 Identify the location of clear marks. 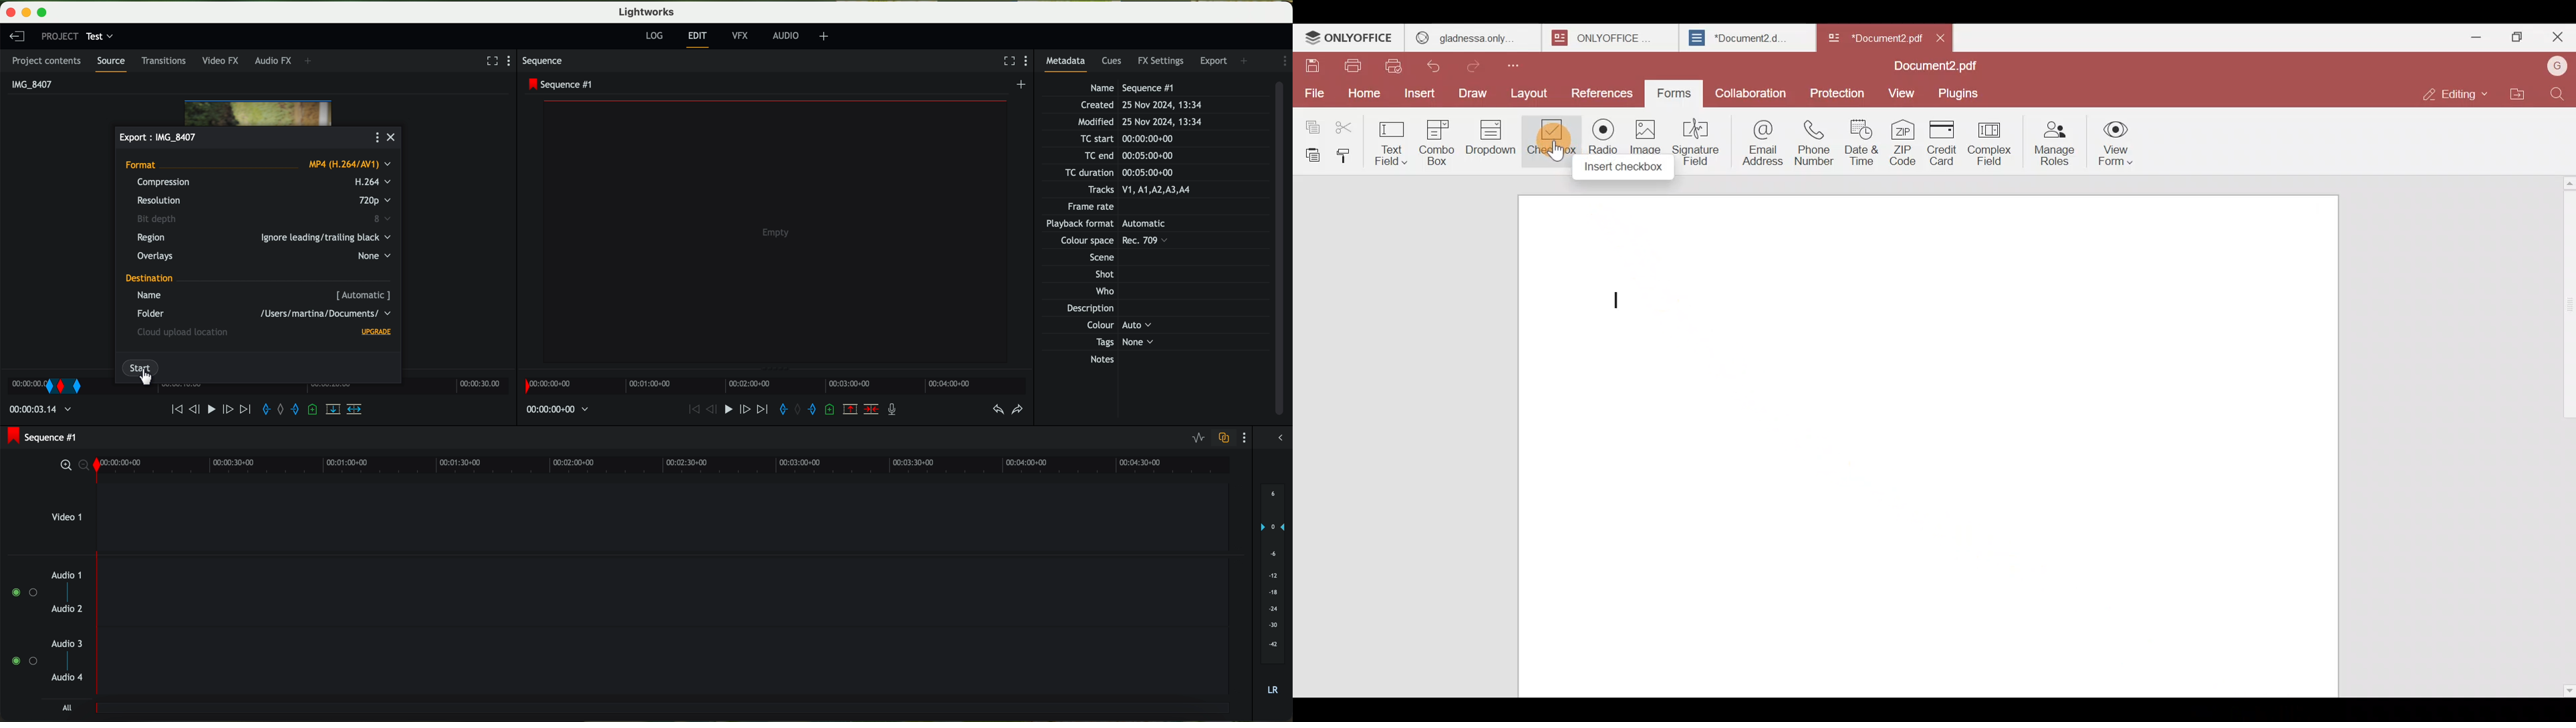
(284, 409).